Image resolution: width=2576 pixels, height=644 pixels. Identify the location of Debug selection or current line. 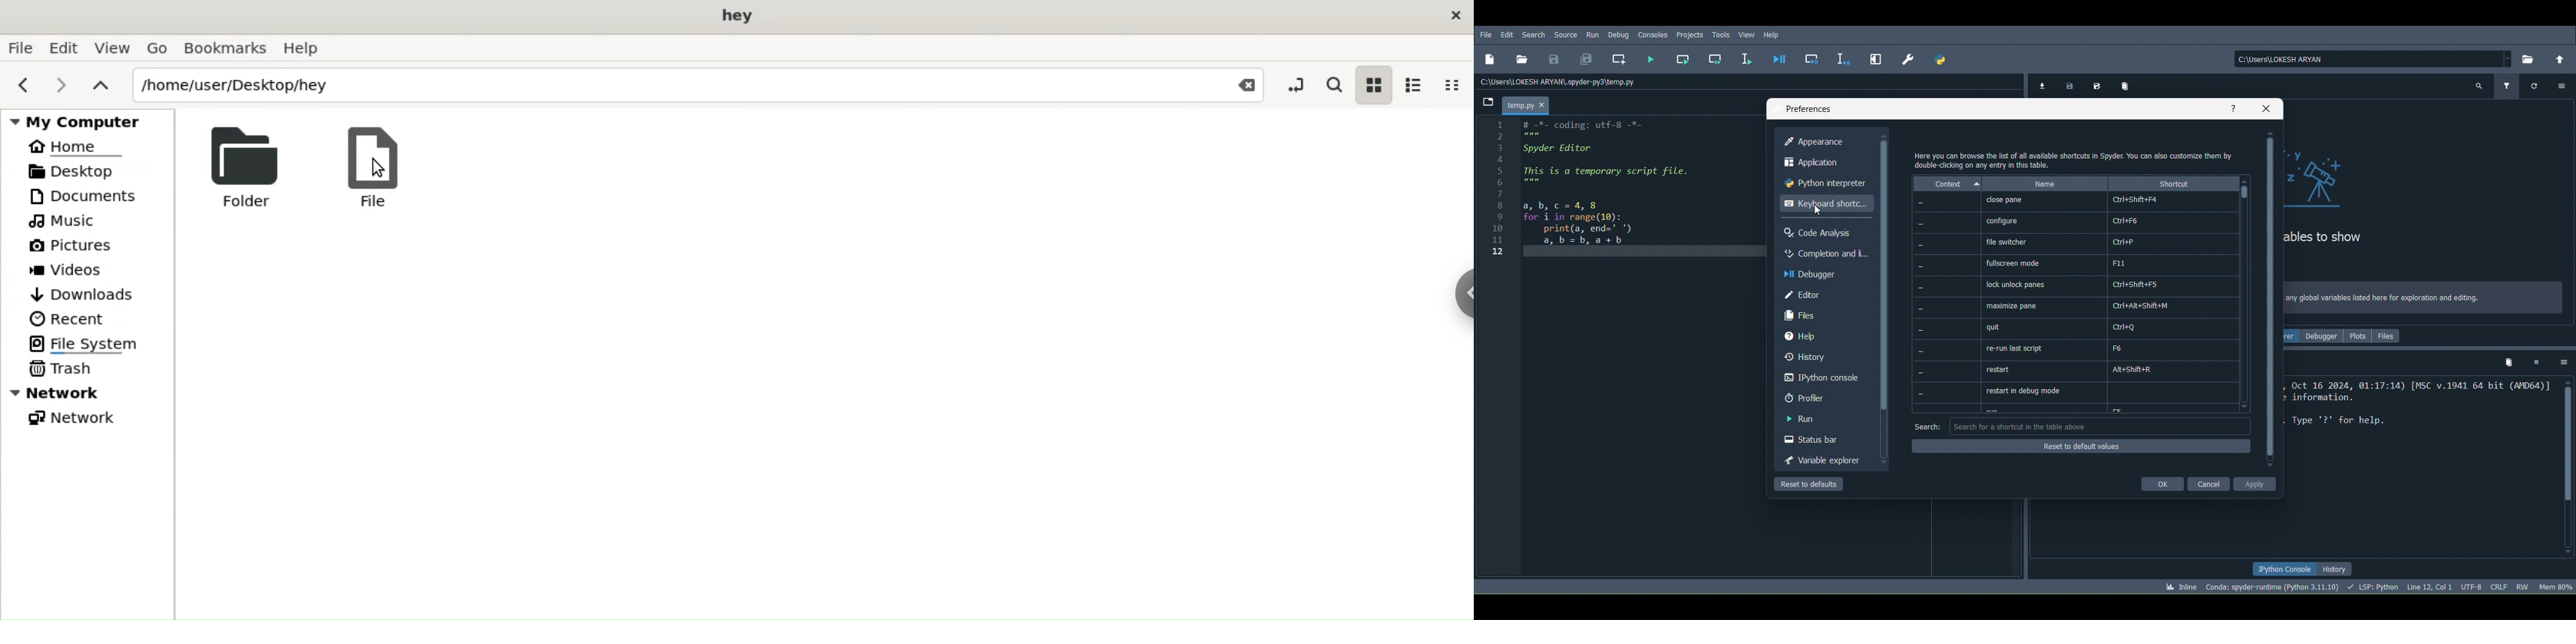
(1844, 57).